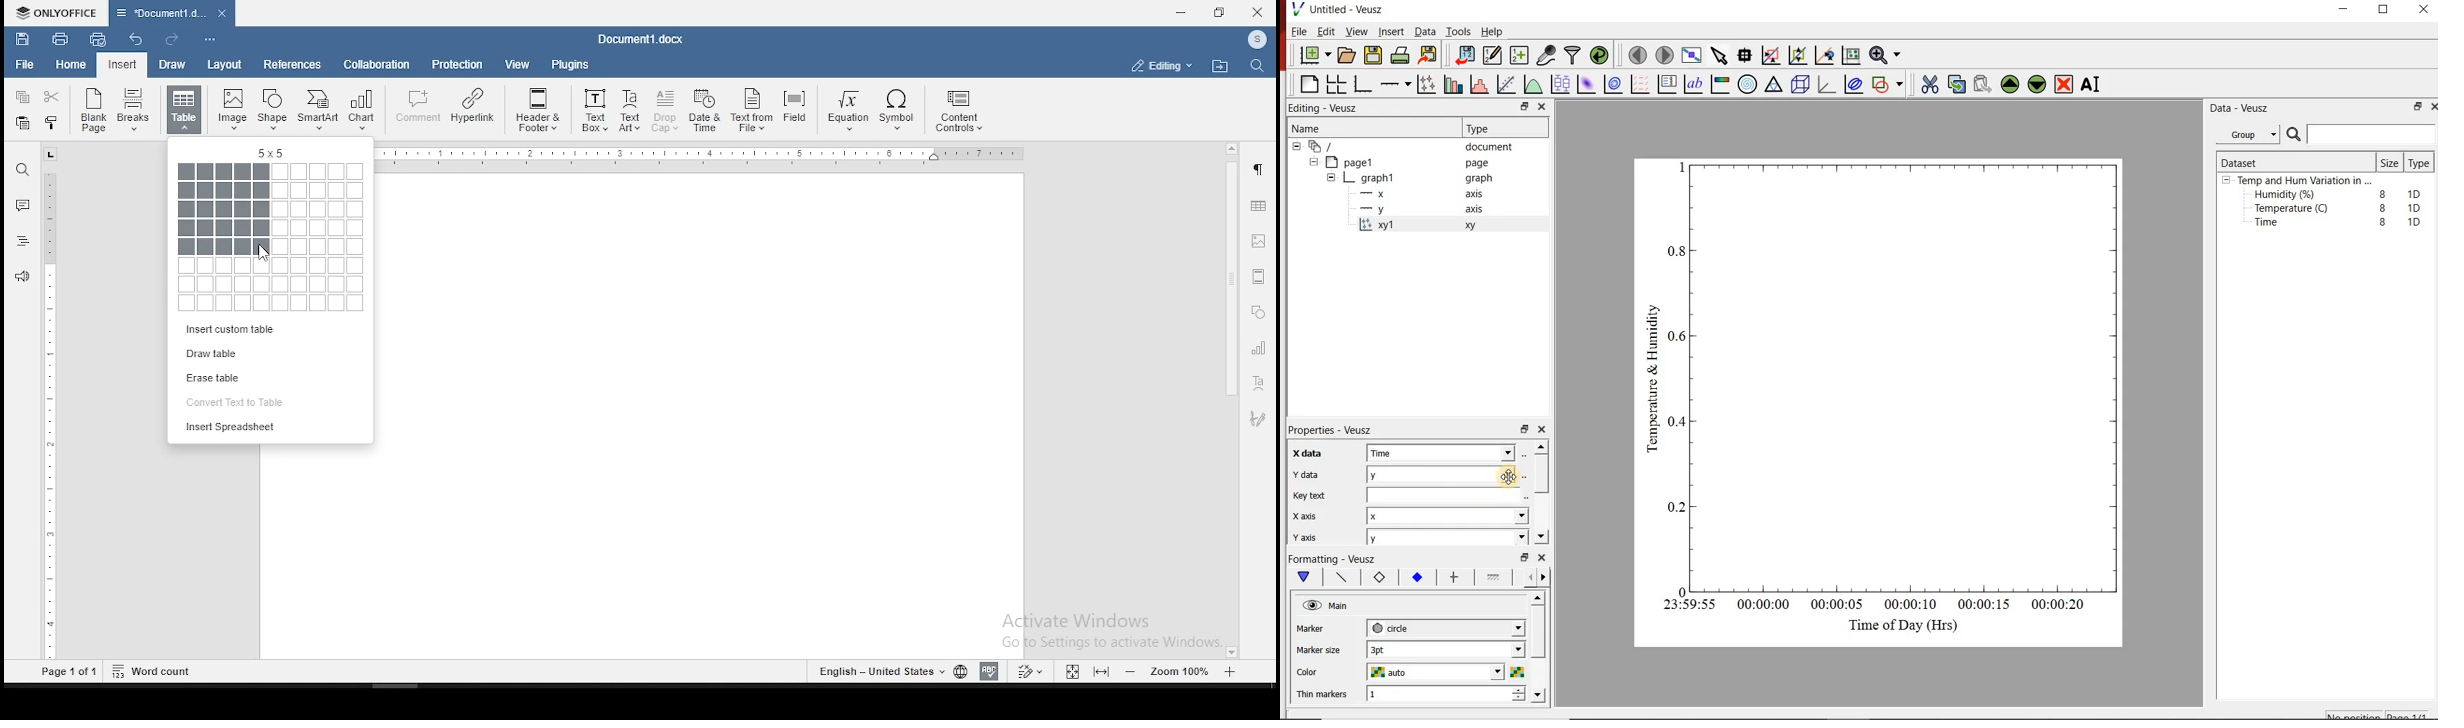  Describe the element at coordinates (23, 97) in the screenshot. I see `copy` at that location.